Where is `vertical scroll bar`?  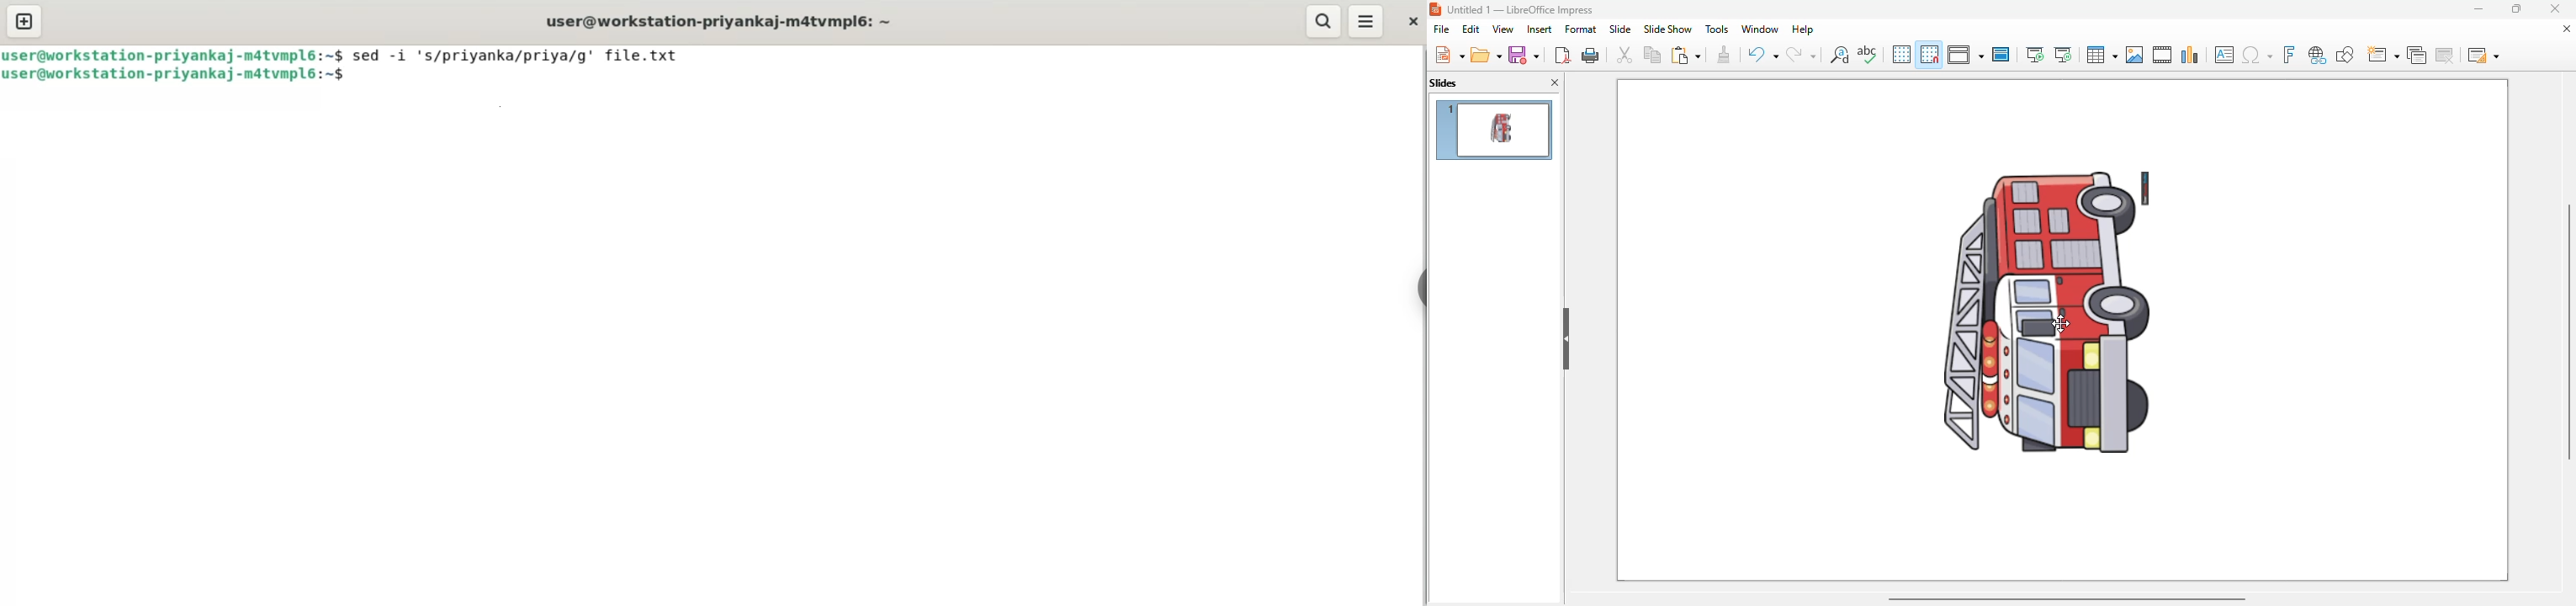
vertical scroll bar is located at coordinates (2569, 331).